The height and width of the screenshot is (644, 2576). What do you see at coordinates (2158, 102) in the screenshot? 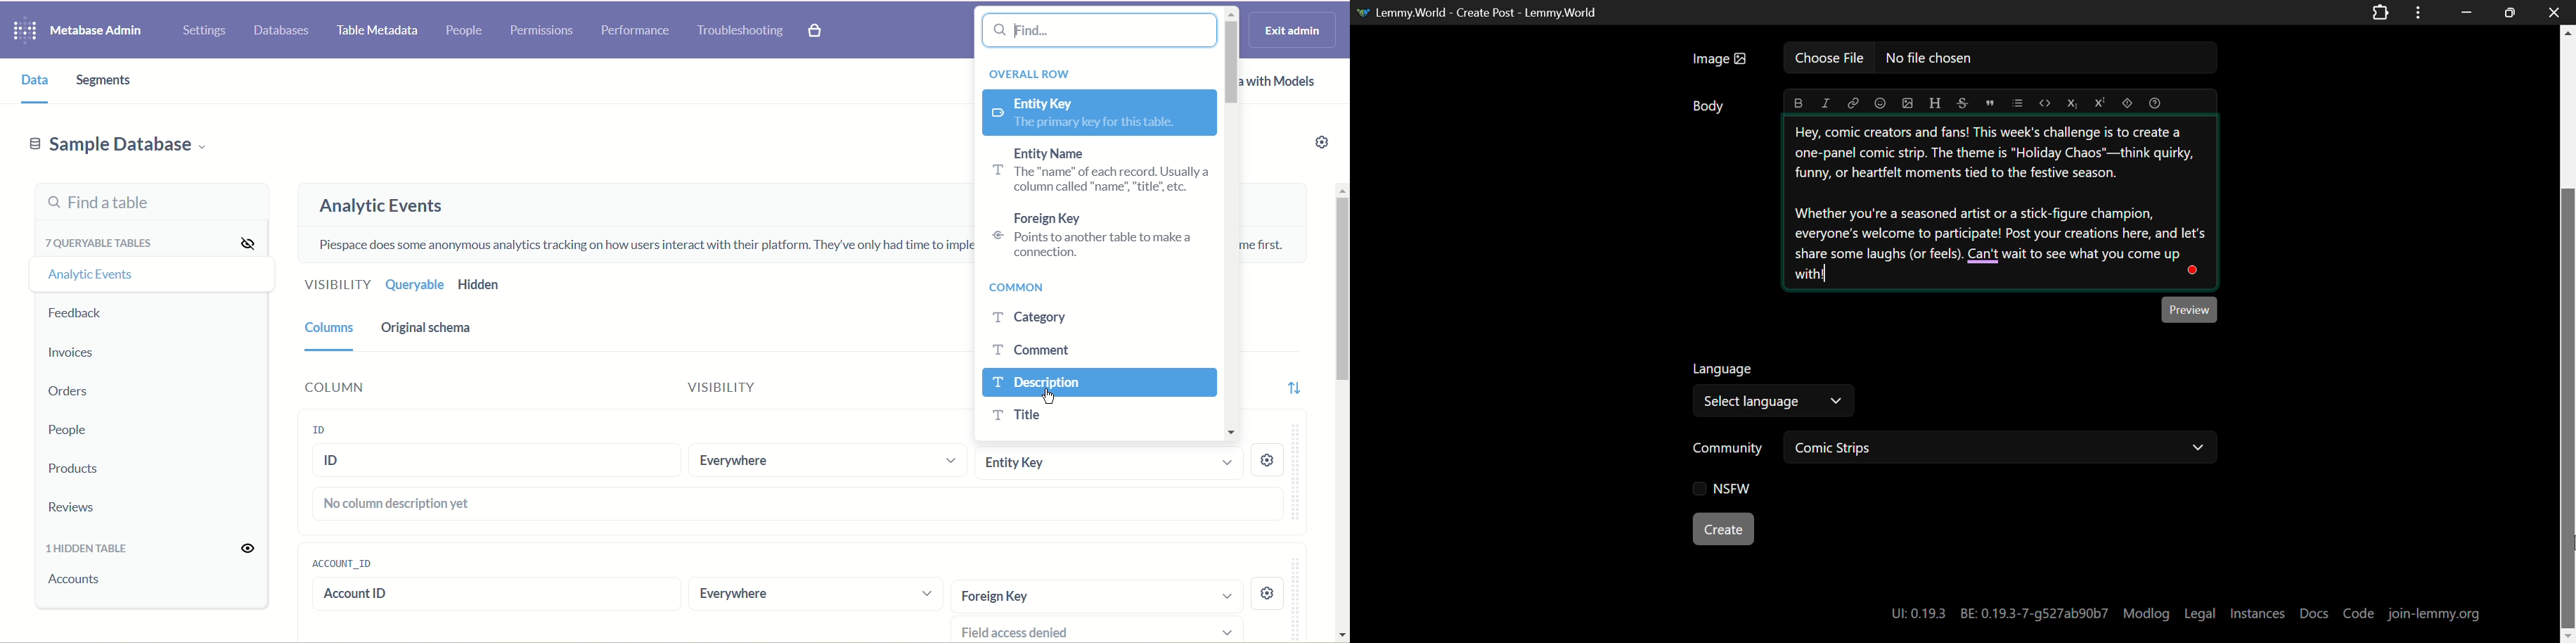
I see `Formatting Help` at bounding box center [2158, 102].